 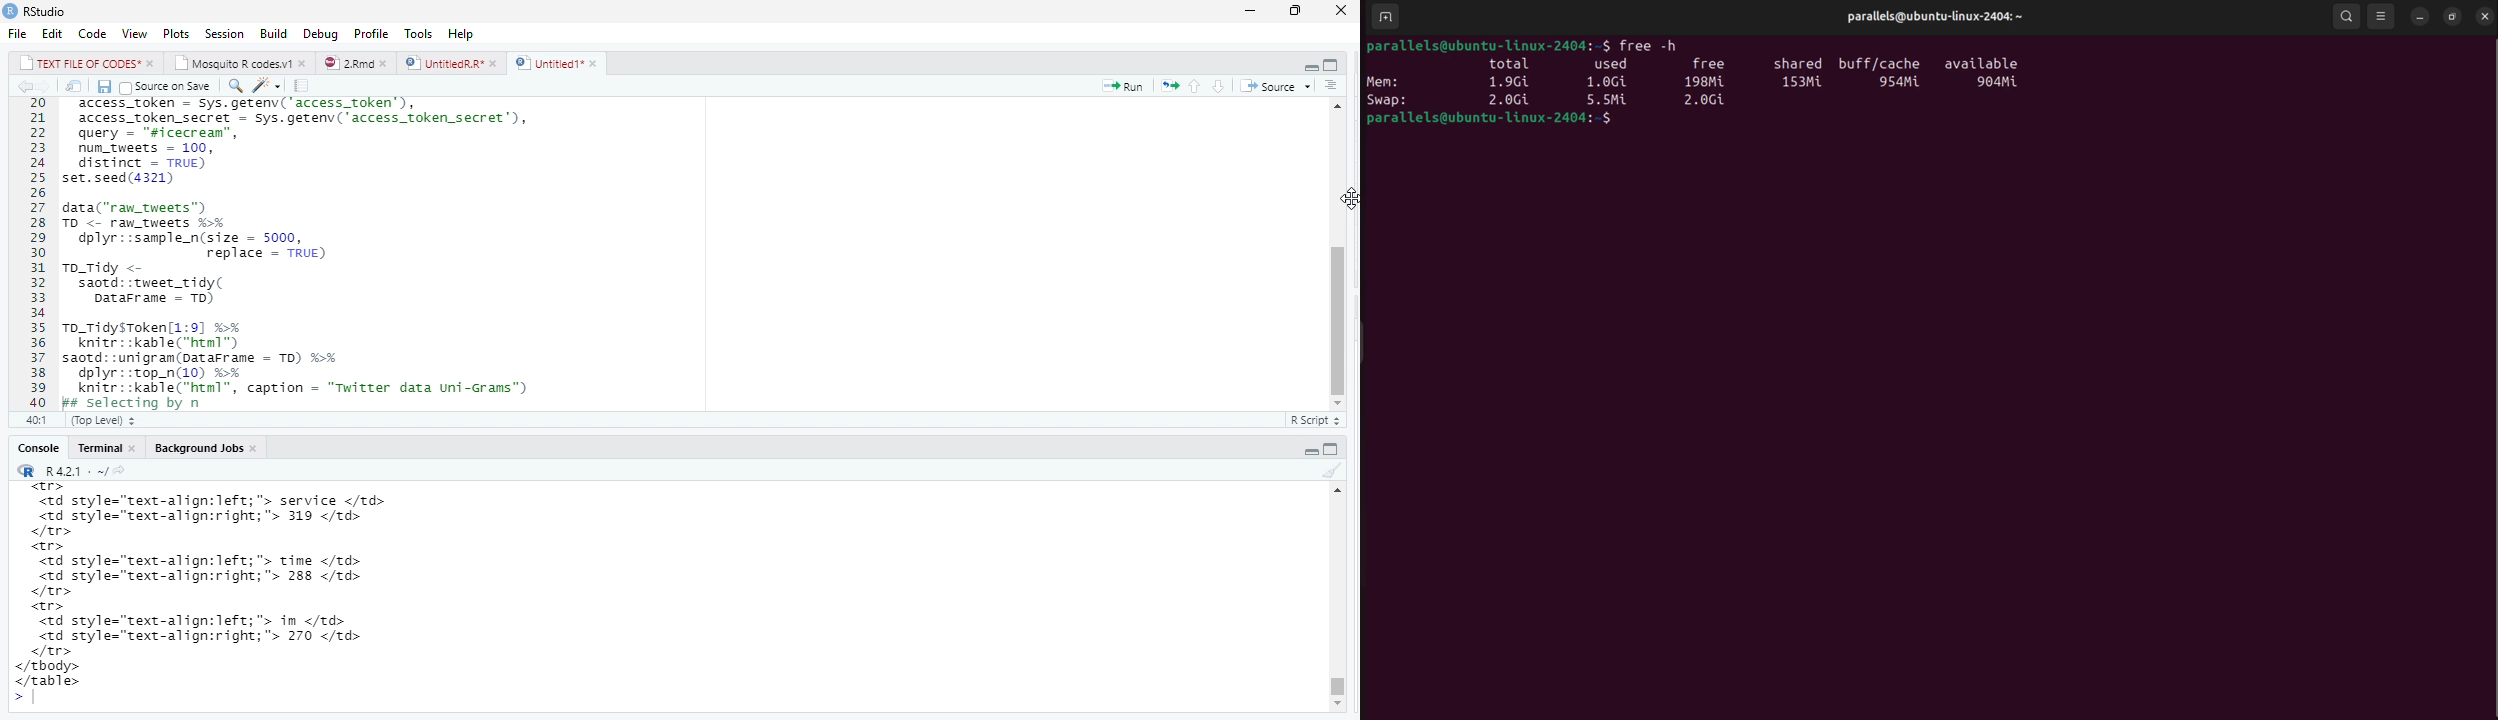 I want to click on Scrollbar, so click(x=1332, y=601).